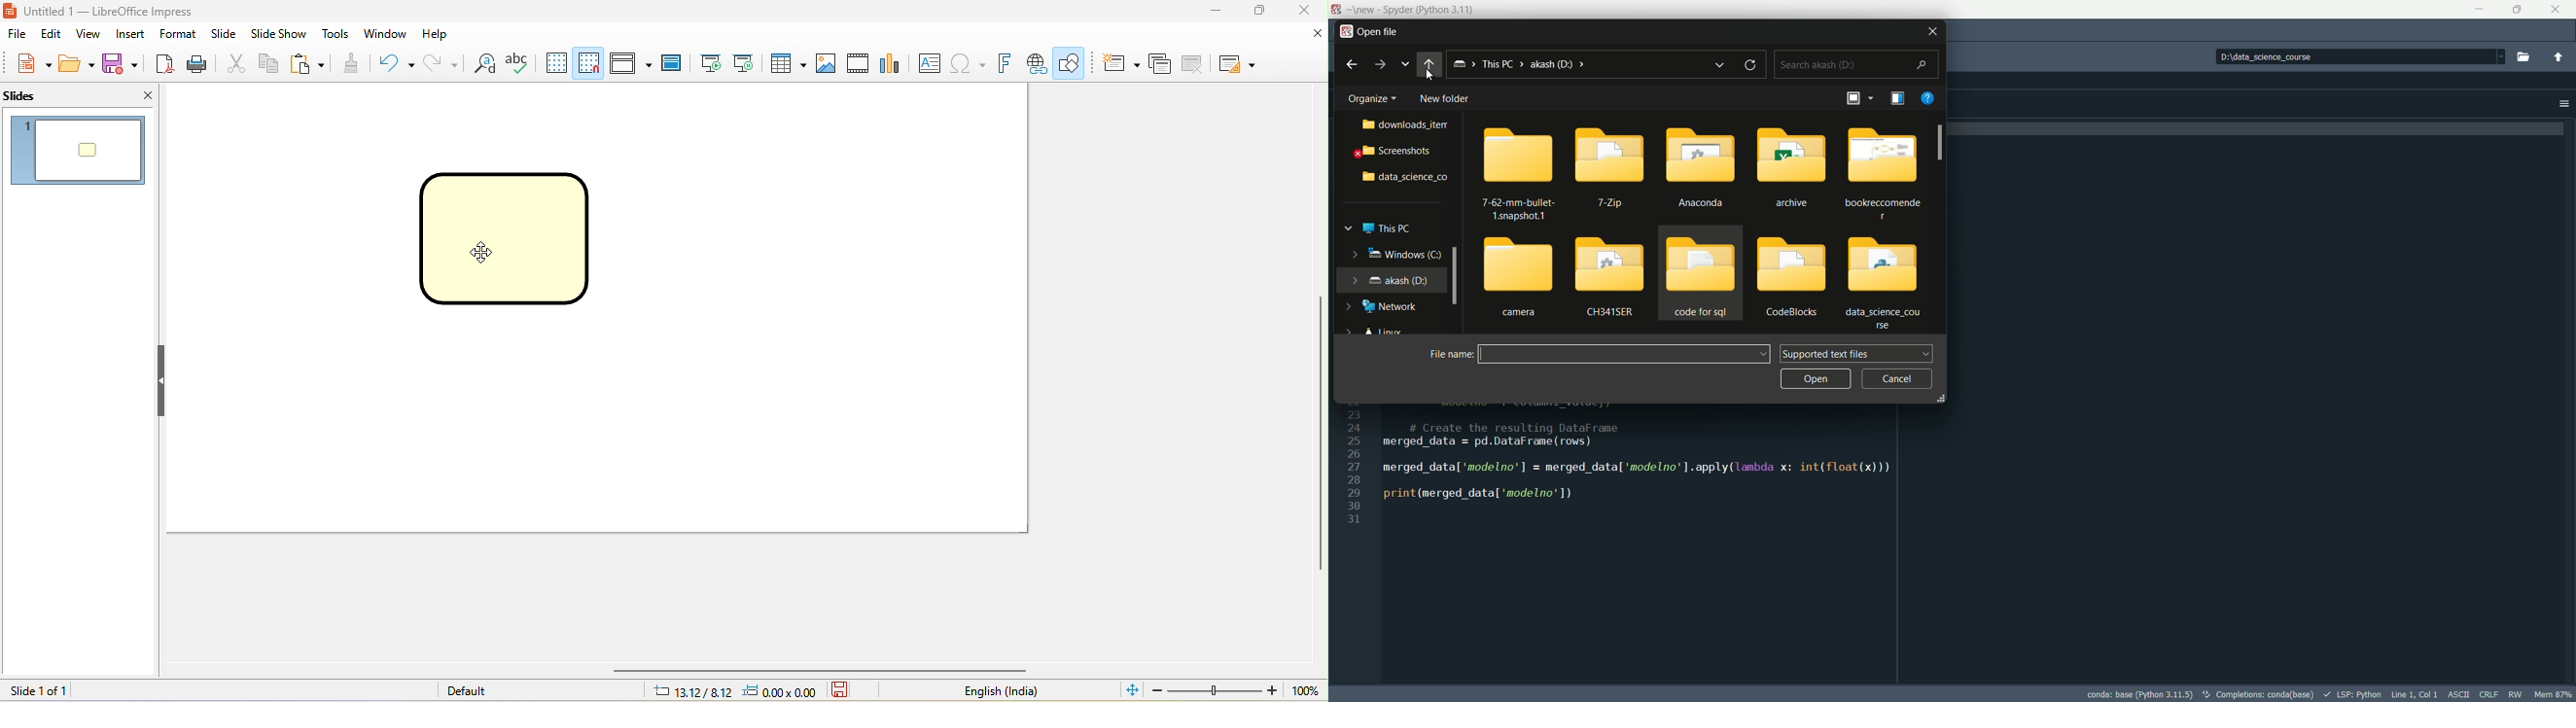  Describe the element at coordinates (1072, 63) in the screenshot. I see `show draw function` at that location.